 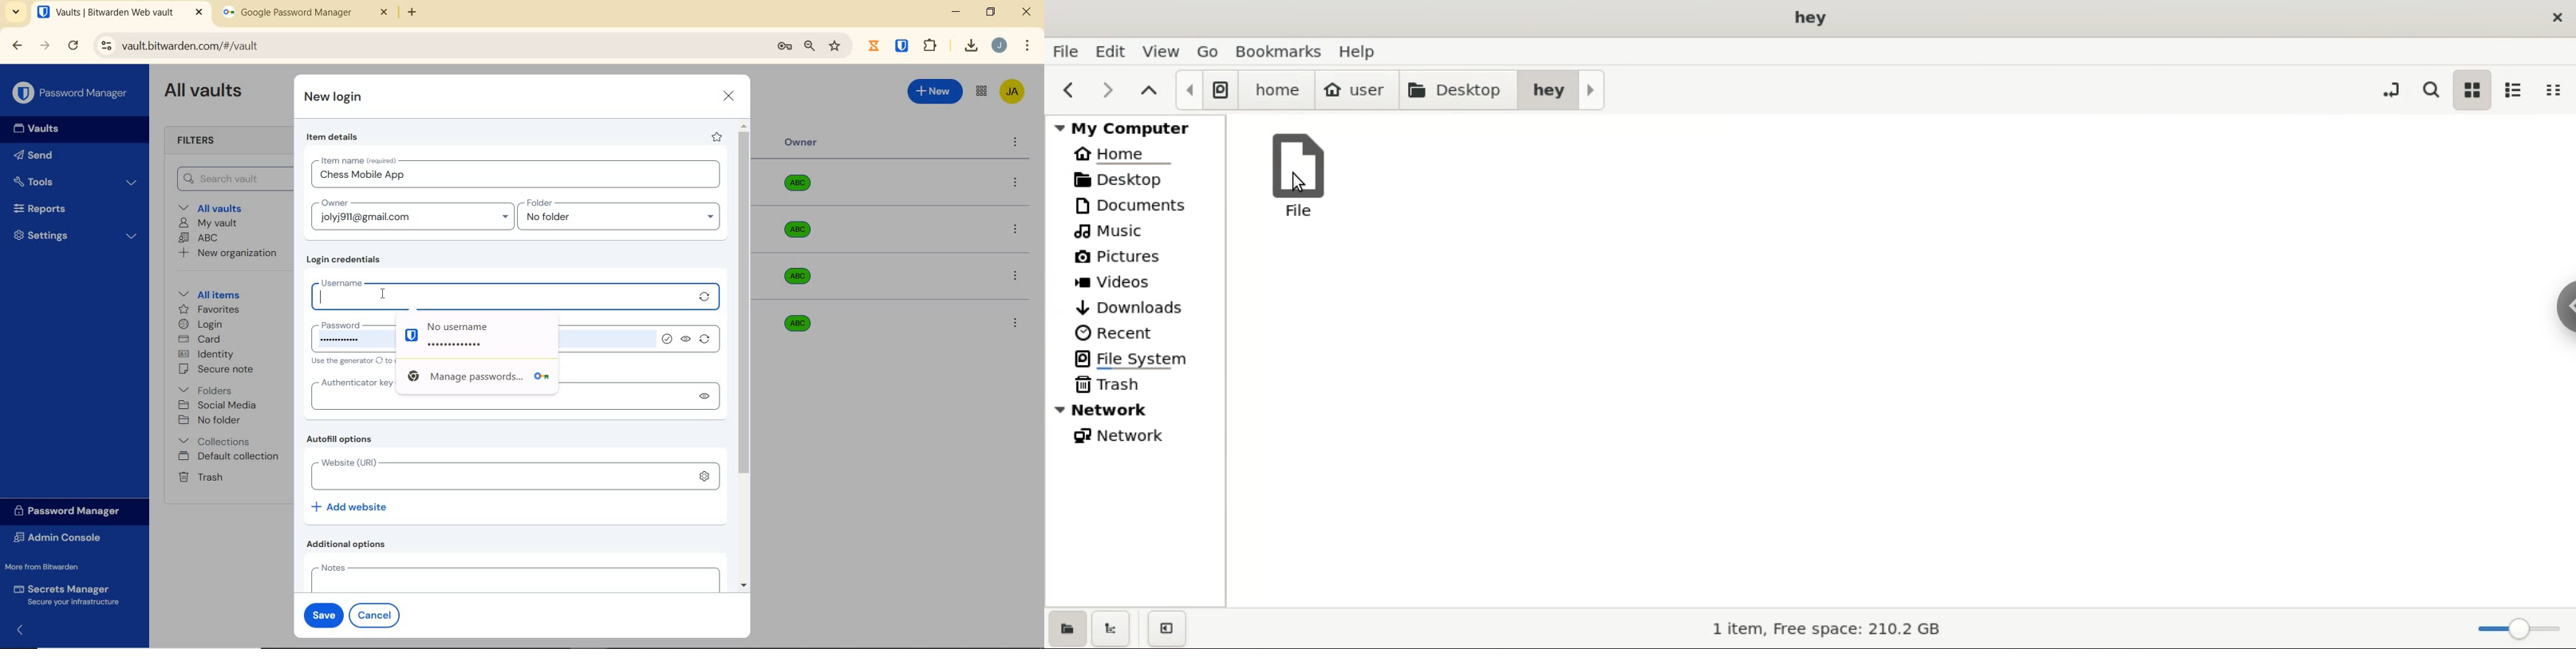 What do you see at coordinates (346, 260) in the screenshot?
I see `Login credentials` at bounding box center [346, 260].